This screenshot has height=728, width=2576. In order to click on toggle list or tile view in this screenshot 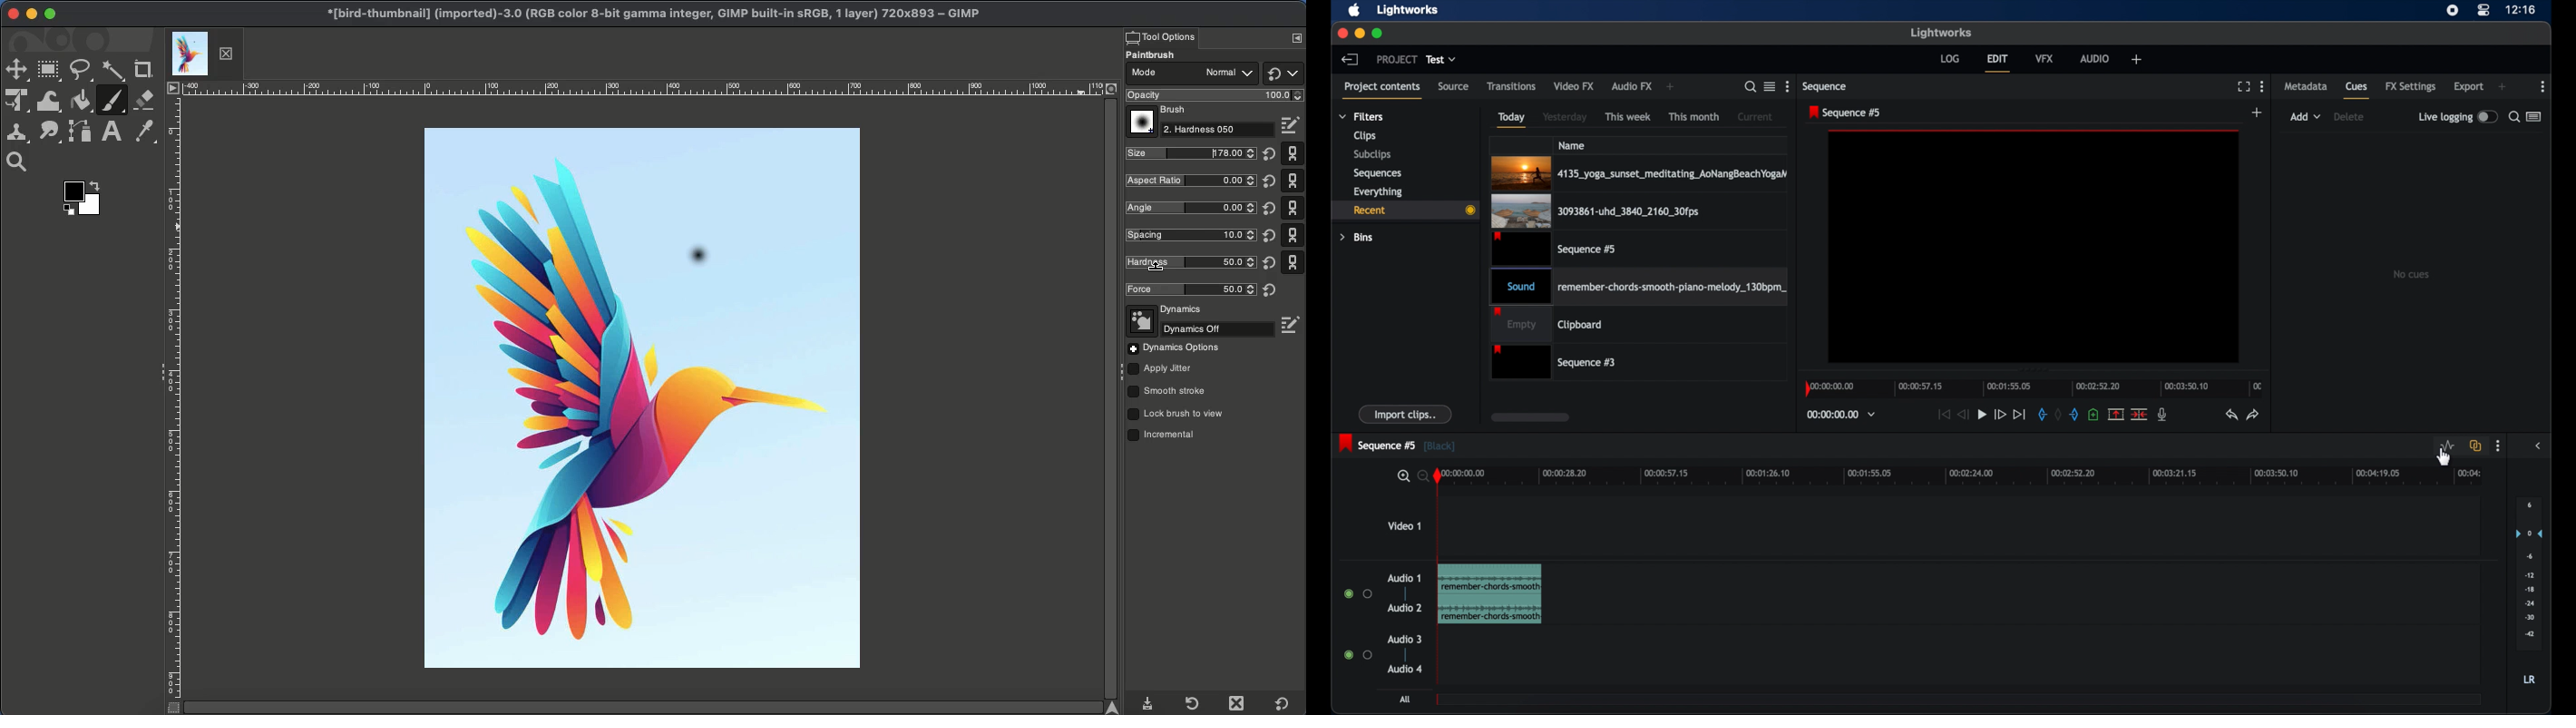, I will do `click(1770, 85)`.